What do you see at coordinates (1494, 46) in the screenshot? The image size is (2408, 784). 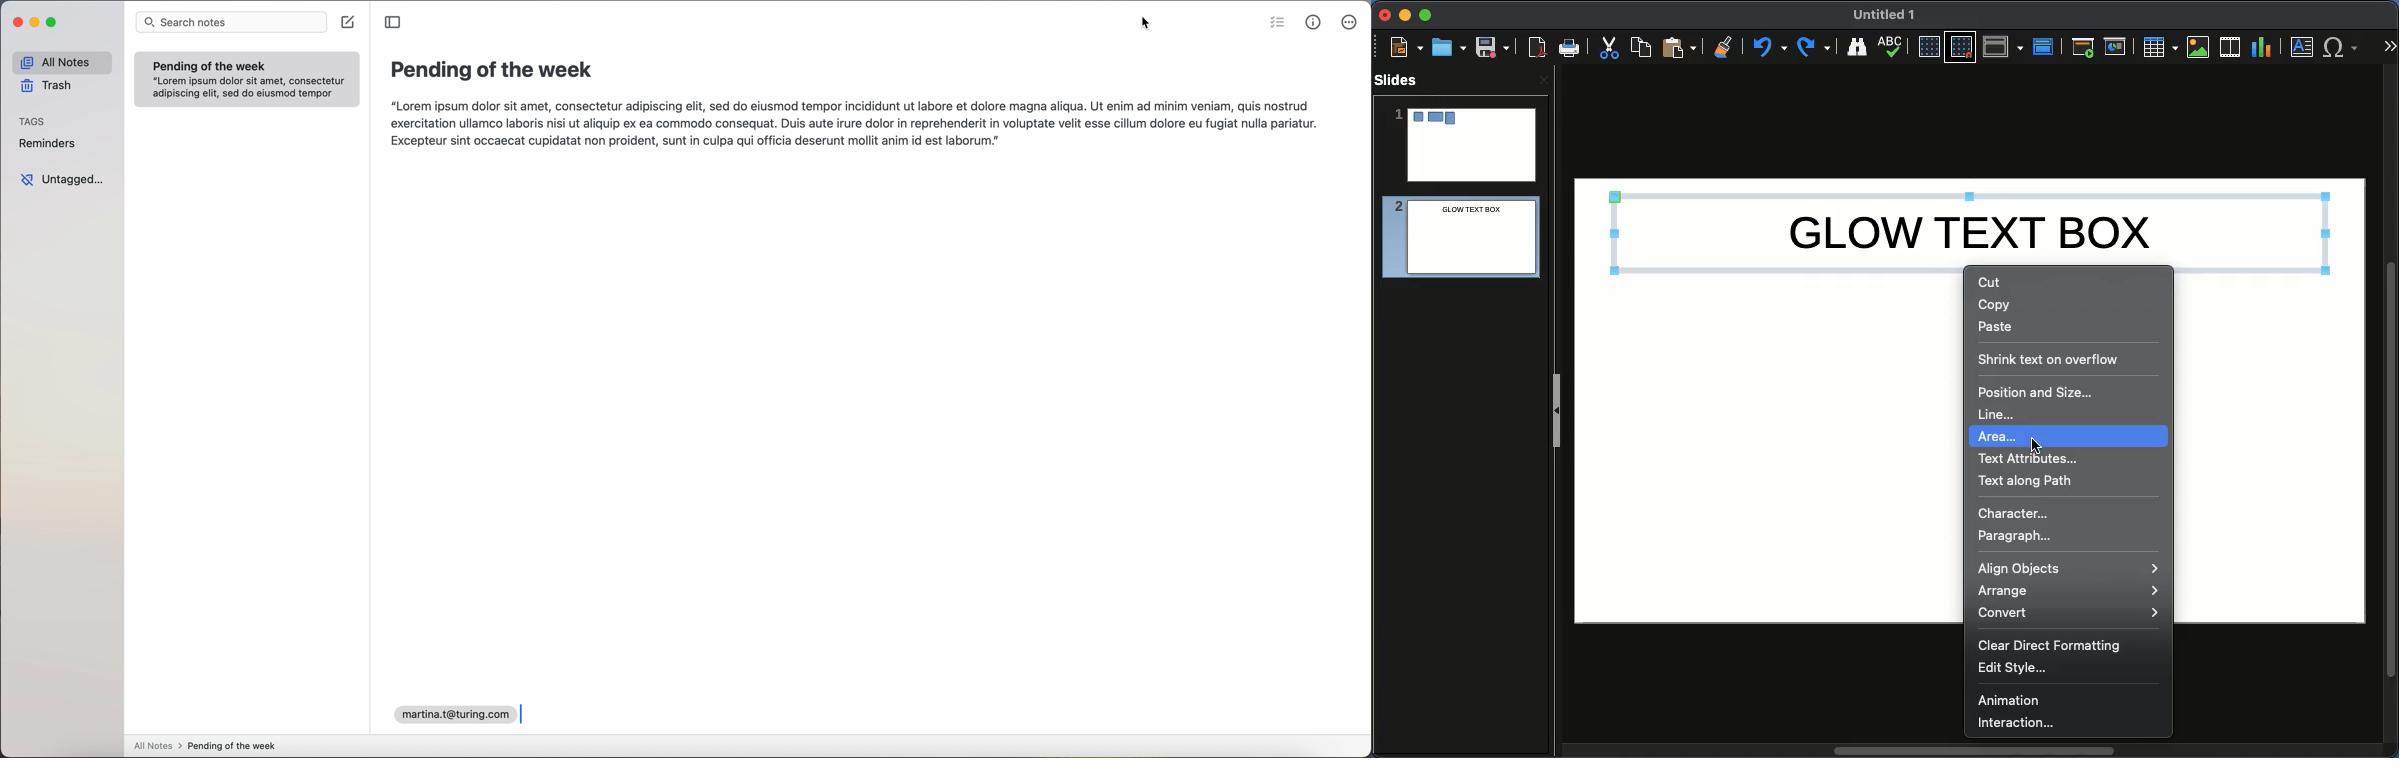 I see `Save` at bounding box center [1494, 46].